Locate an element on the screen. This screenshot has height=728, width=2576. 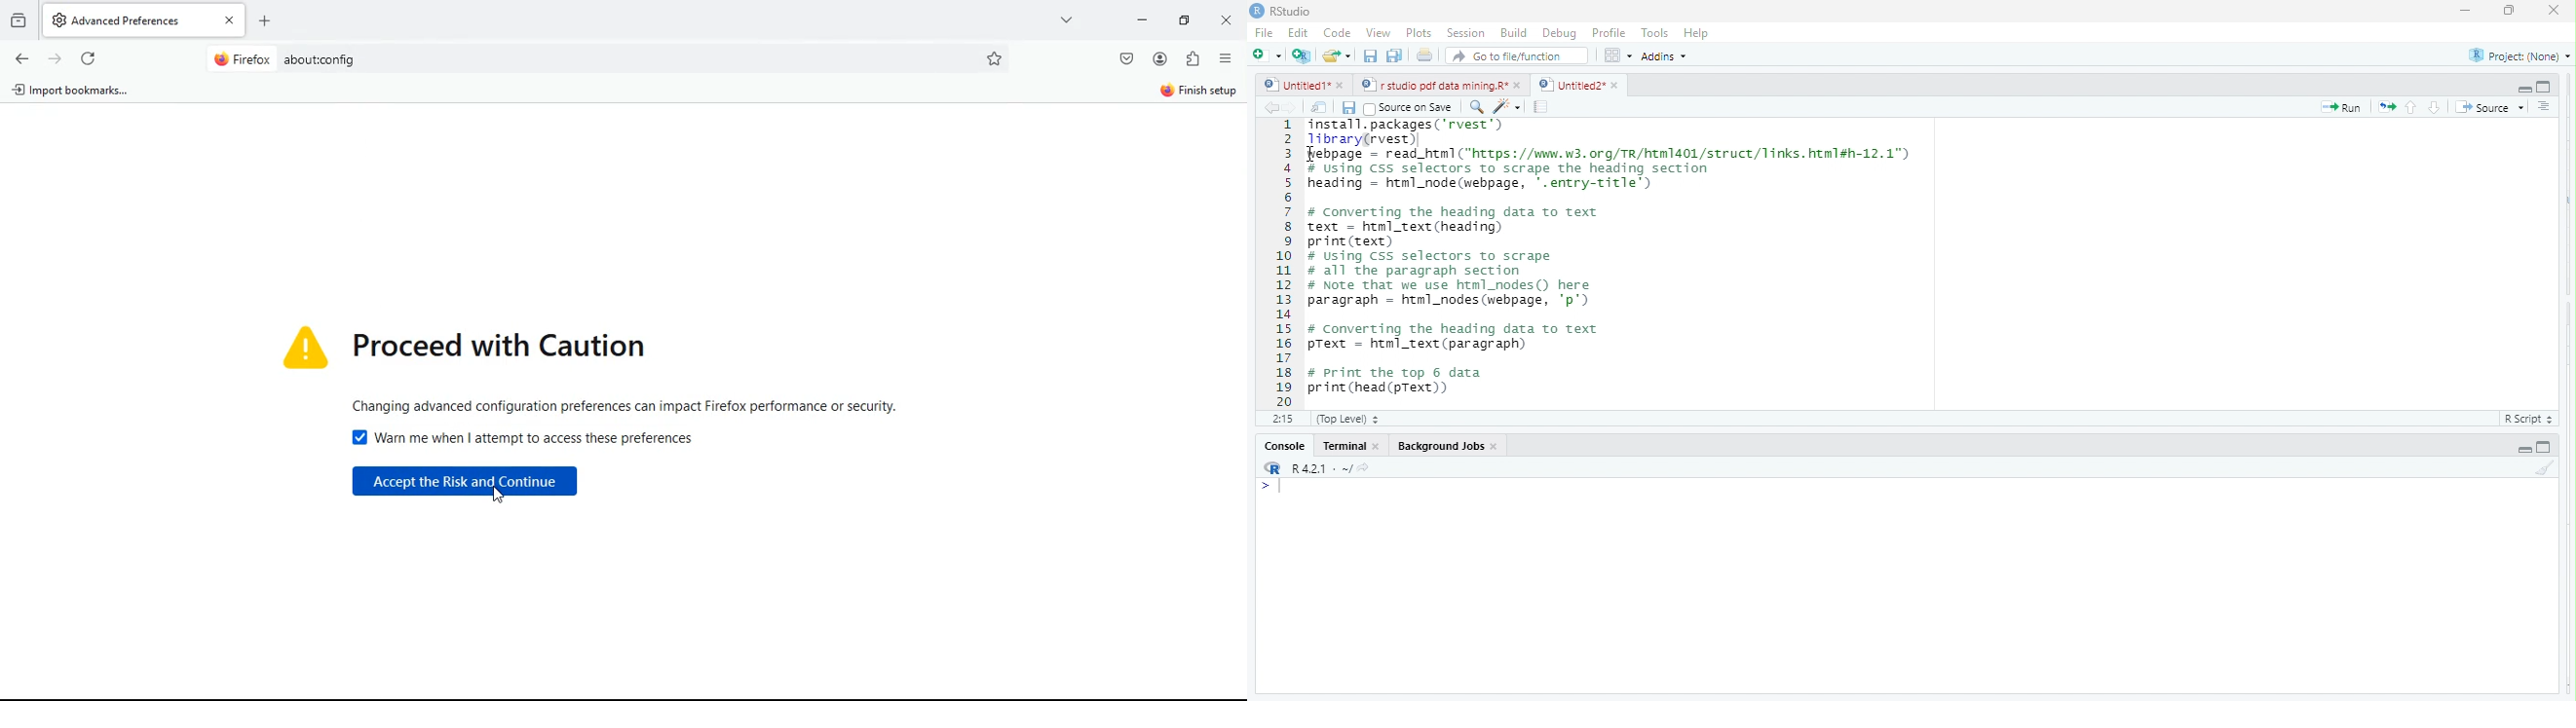
go to previous section/chunk is located at coordinates (2412, 108).